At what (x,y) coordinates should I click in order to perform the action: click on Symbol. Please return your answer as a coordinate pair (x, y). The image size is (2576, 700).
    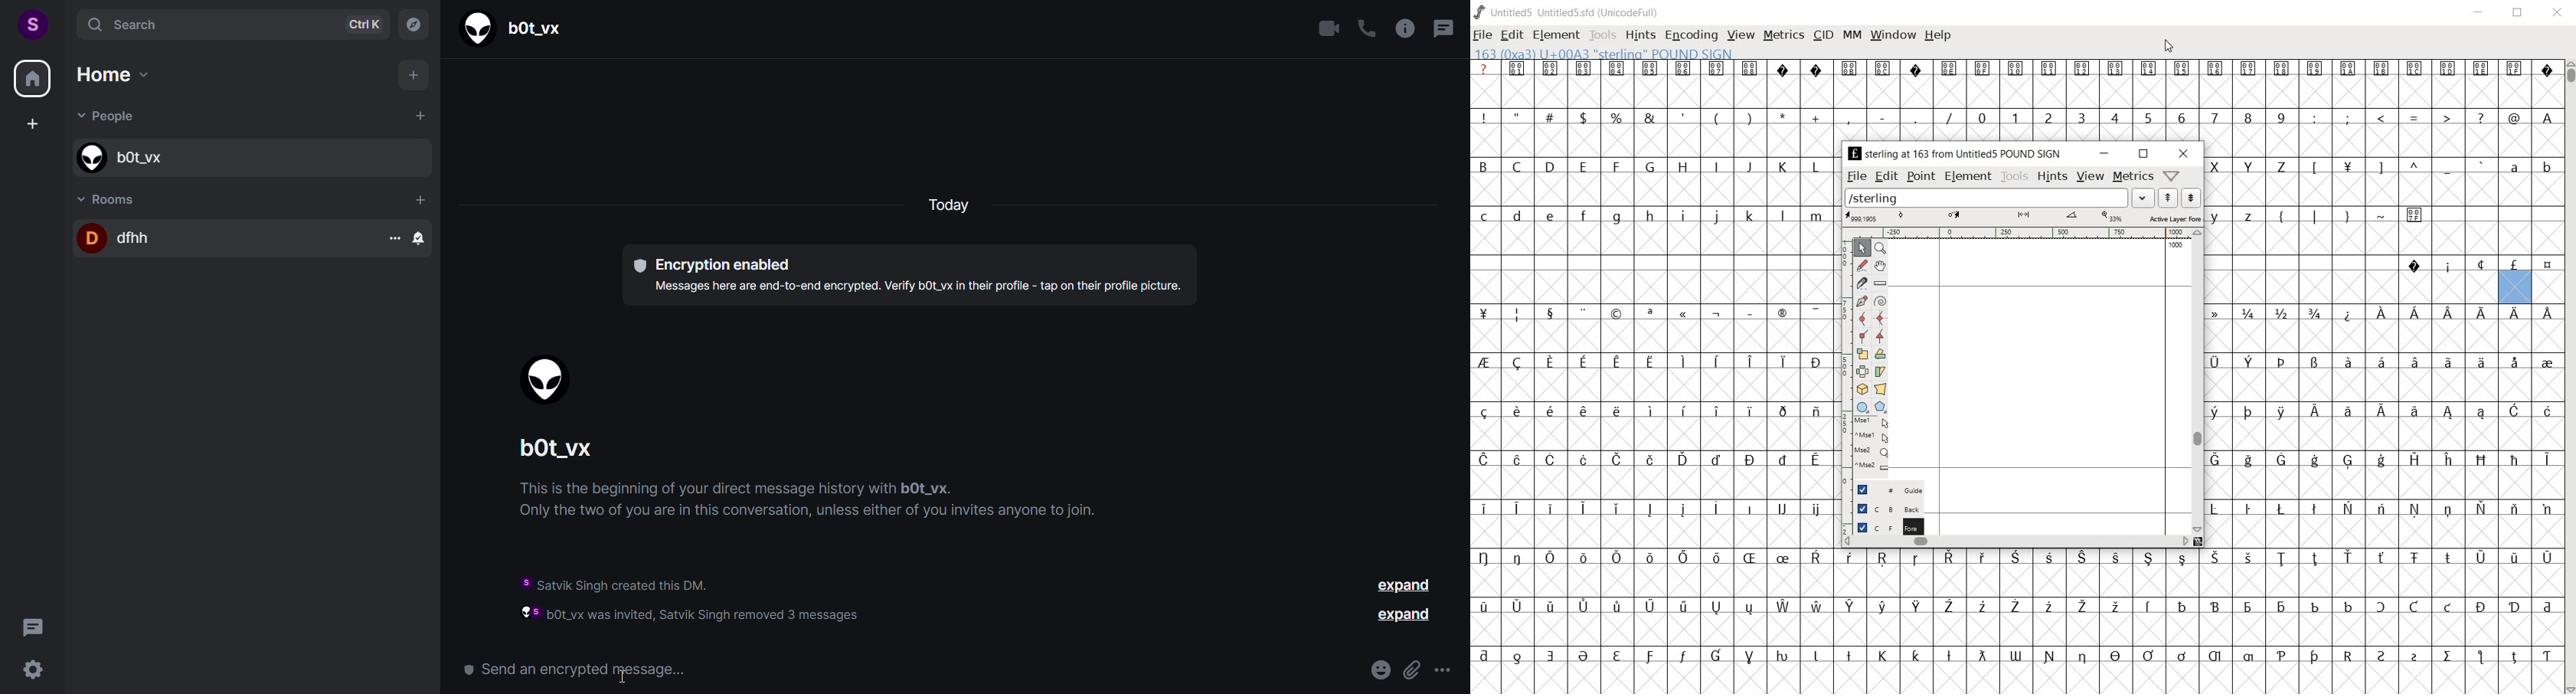
    Looking at the image, I should click on (1651, 69).